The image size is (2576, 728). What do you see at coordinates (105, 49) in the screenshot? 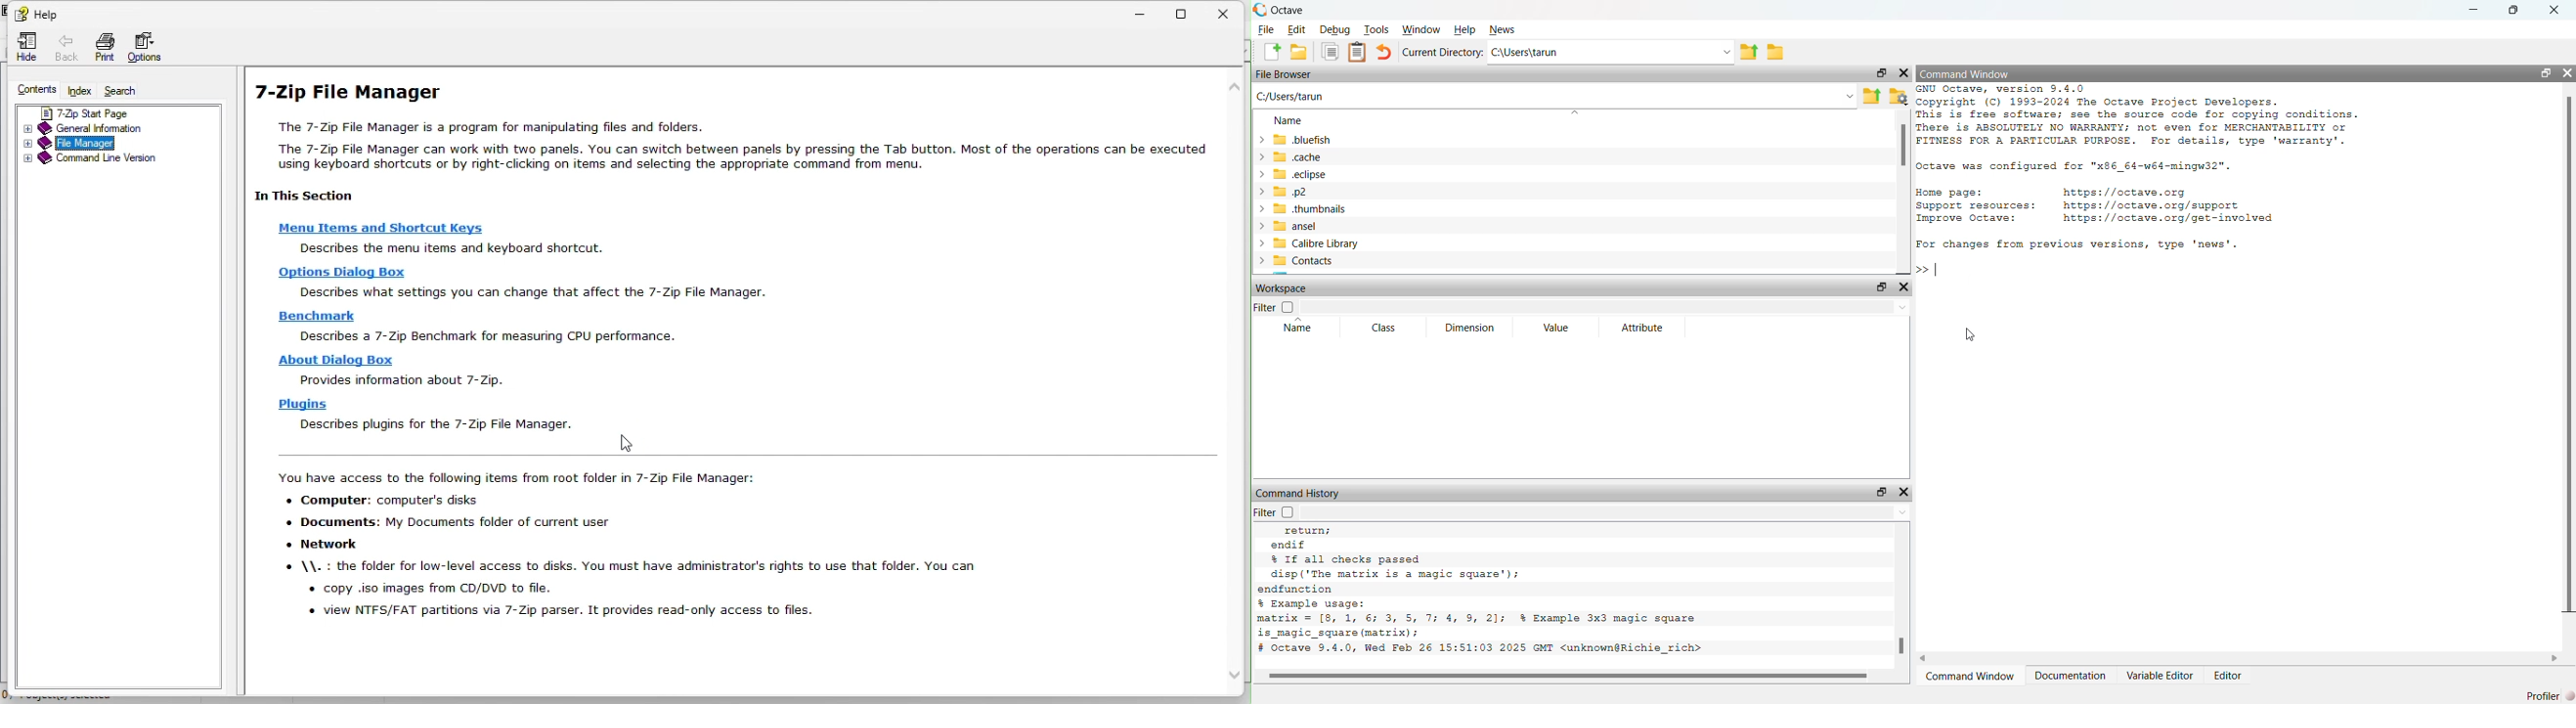
I see `Print` at bounding box center [105, 49].